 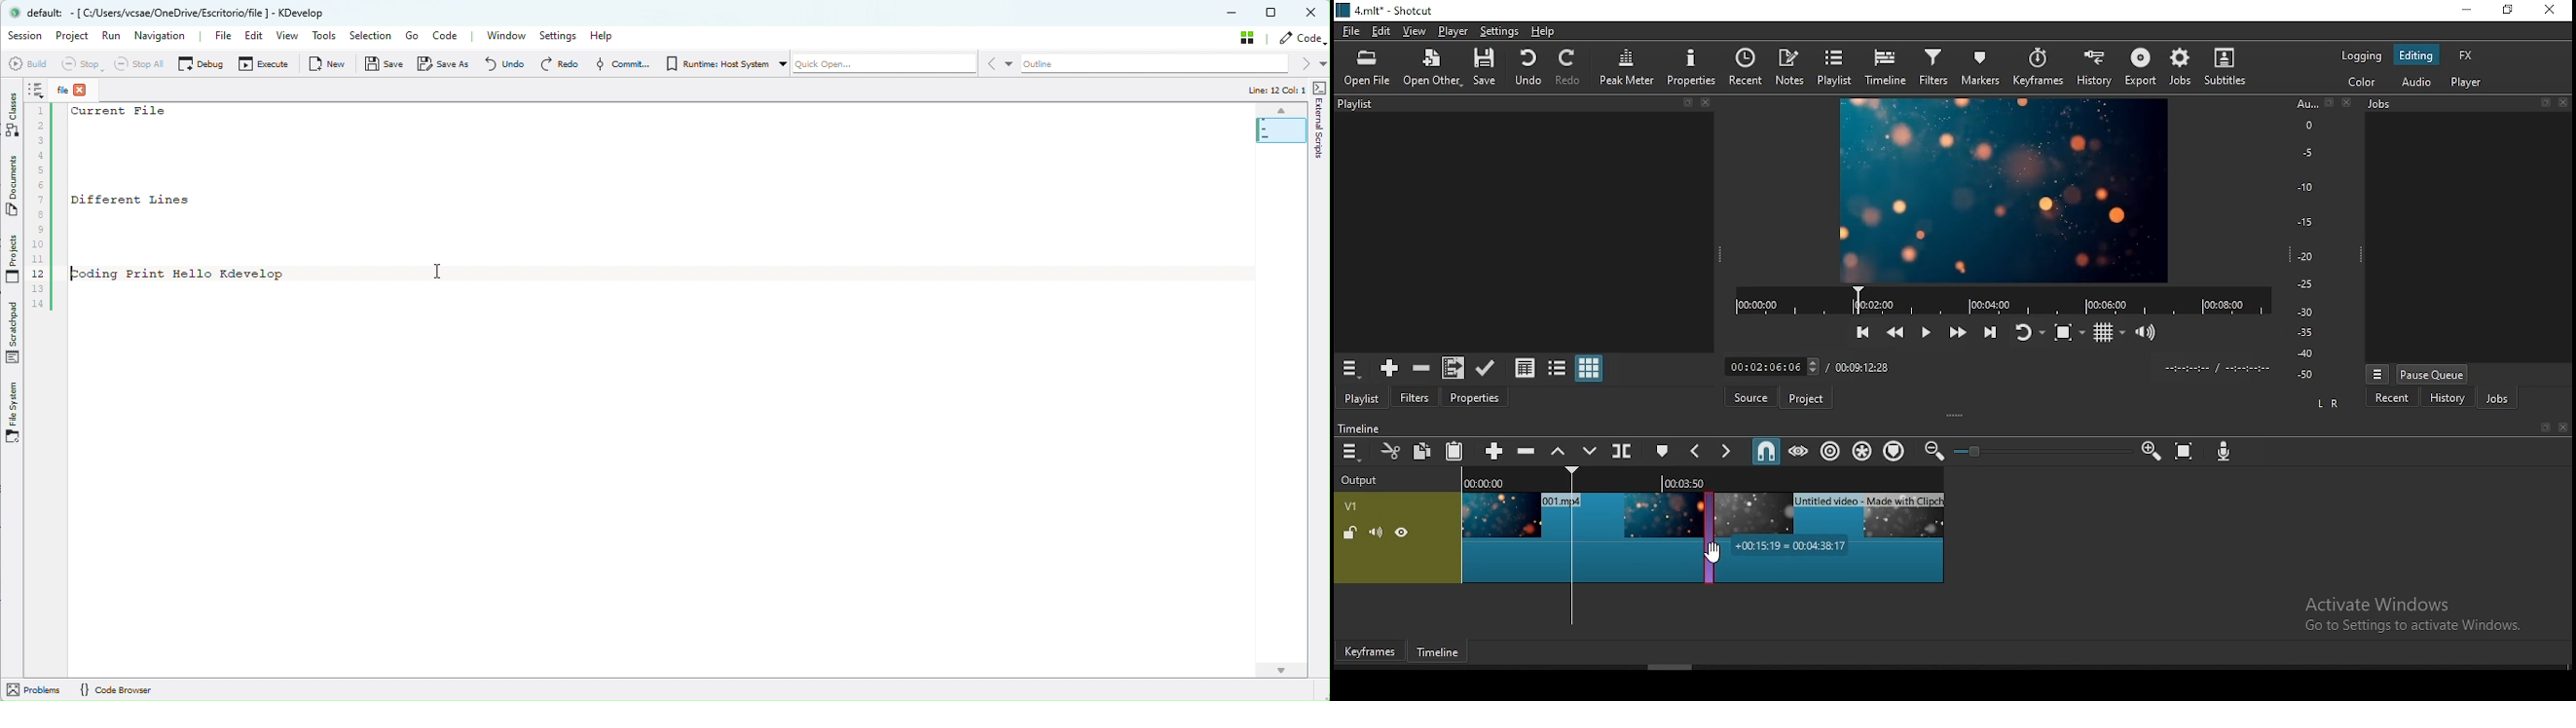 I want to click on copy, so click(x=1422, y=452).